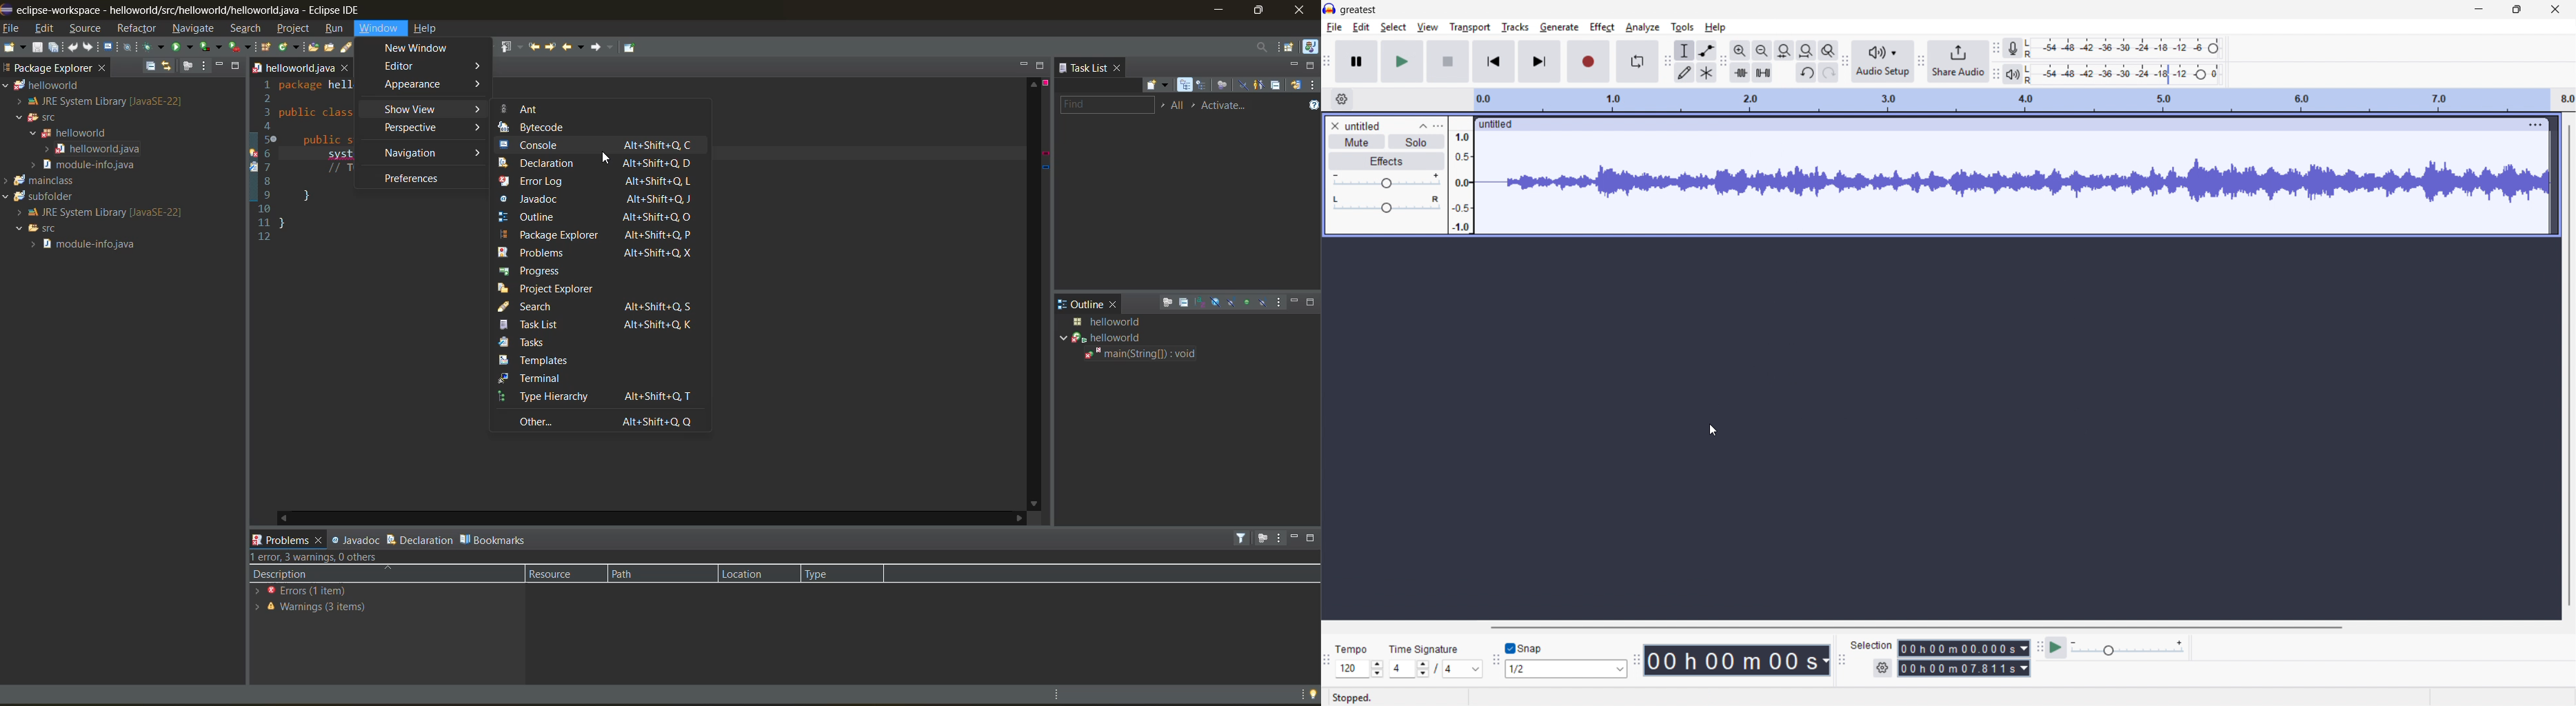  What do you see at coordinates (1806, 73) in the screenshot?
I see `undo` at bounding box center [1806, 73].